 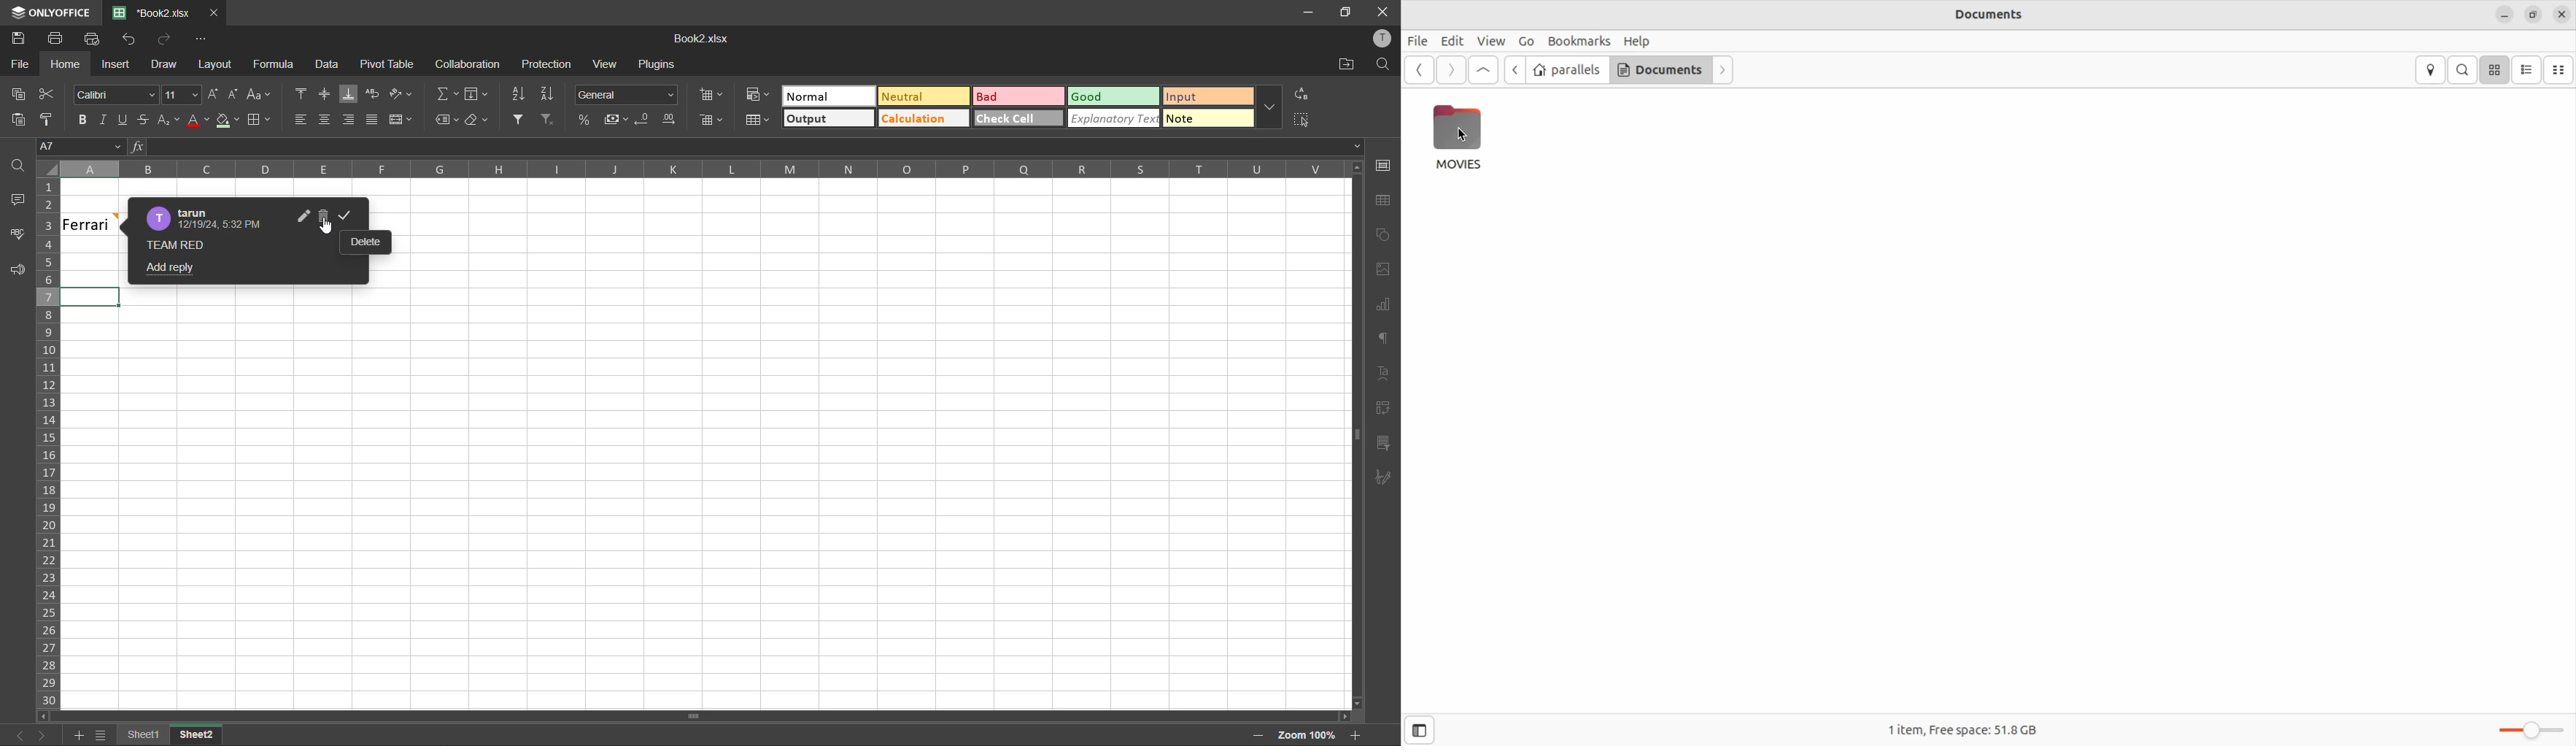 What do you see at coordinates (671, 120) in the screenshot?
I see `increase decimal` at bounding box center [671, 120].